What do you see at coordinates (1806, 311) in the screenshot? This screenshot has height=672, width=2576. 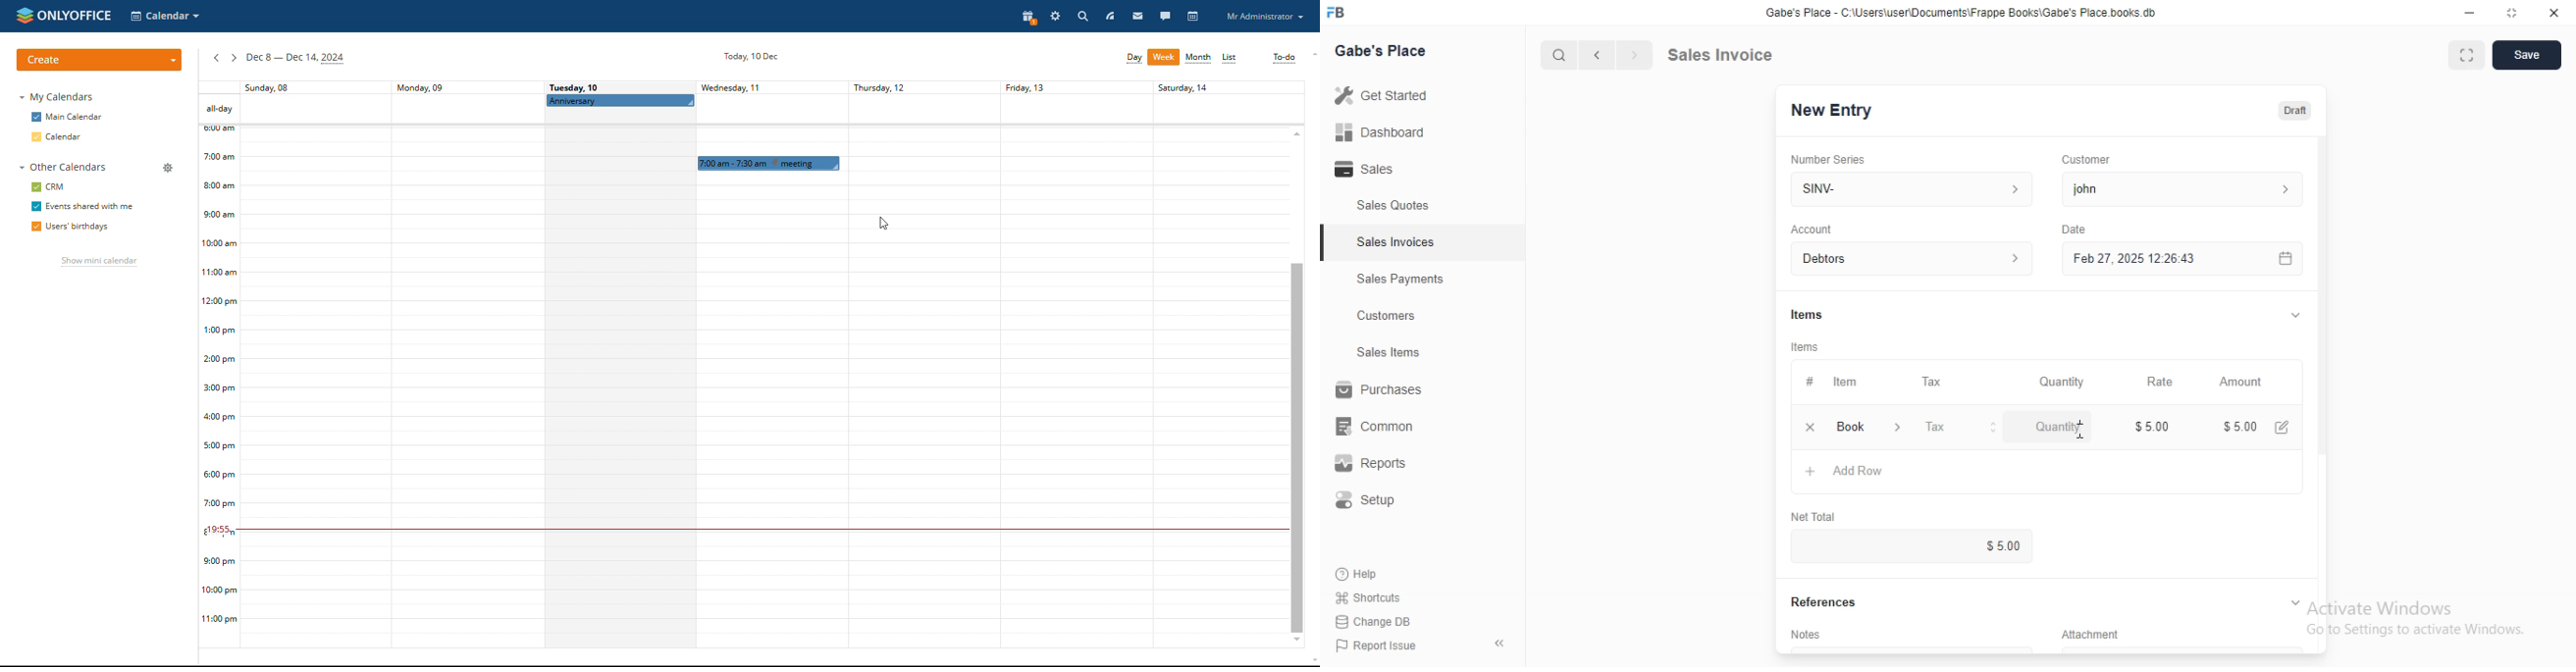 I see `Items` at bounding box center [1806, 311].